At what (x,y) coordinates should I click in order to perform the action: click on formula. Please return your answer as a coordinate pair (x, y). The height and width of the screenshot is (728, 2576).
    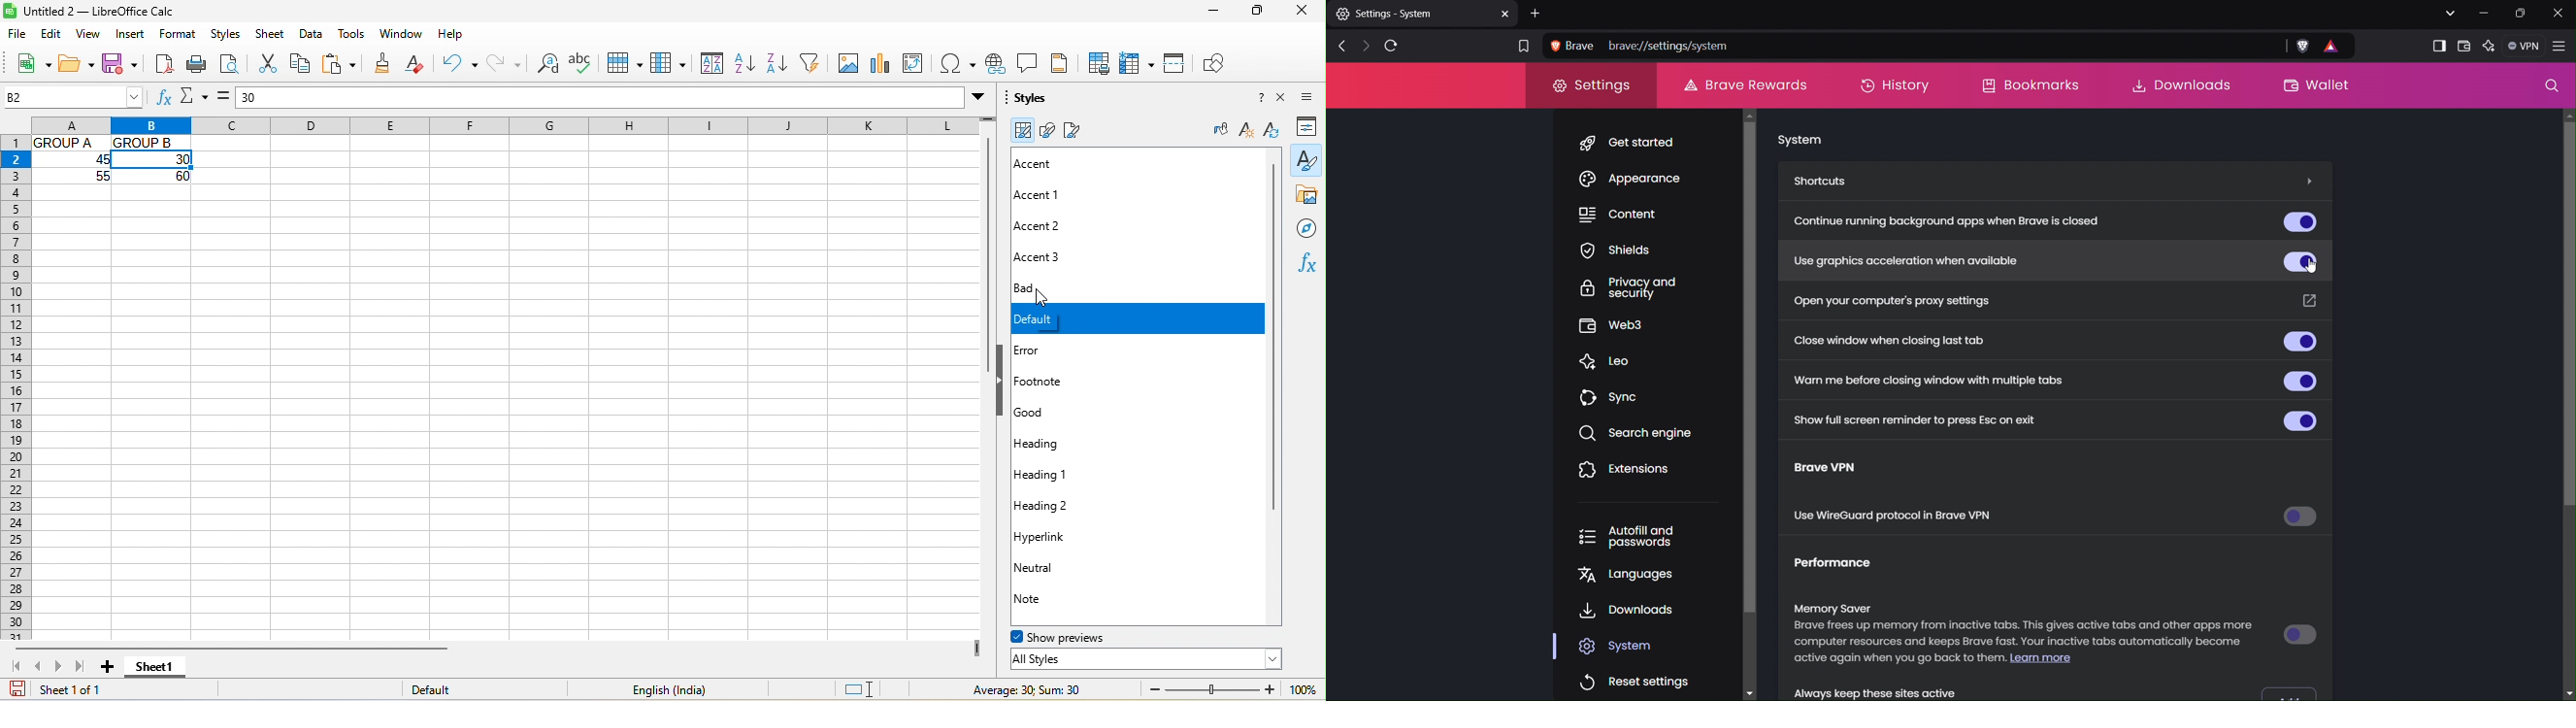
    Looking at the image, I should click on (222, 96).